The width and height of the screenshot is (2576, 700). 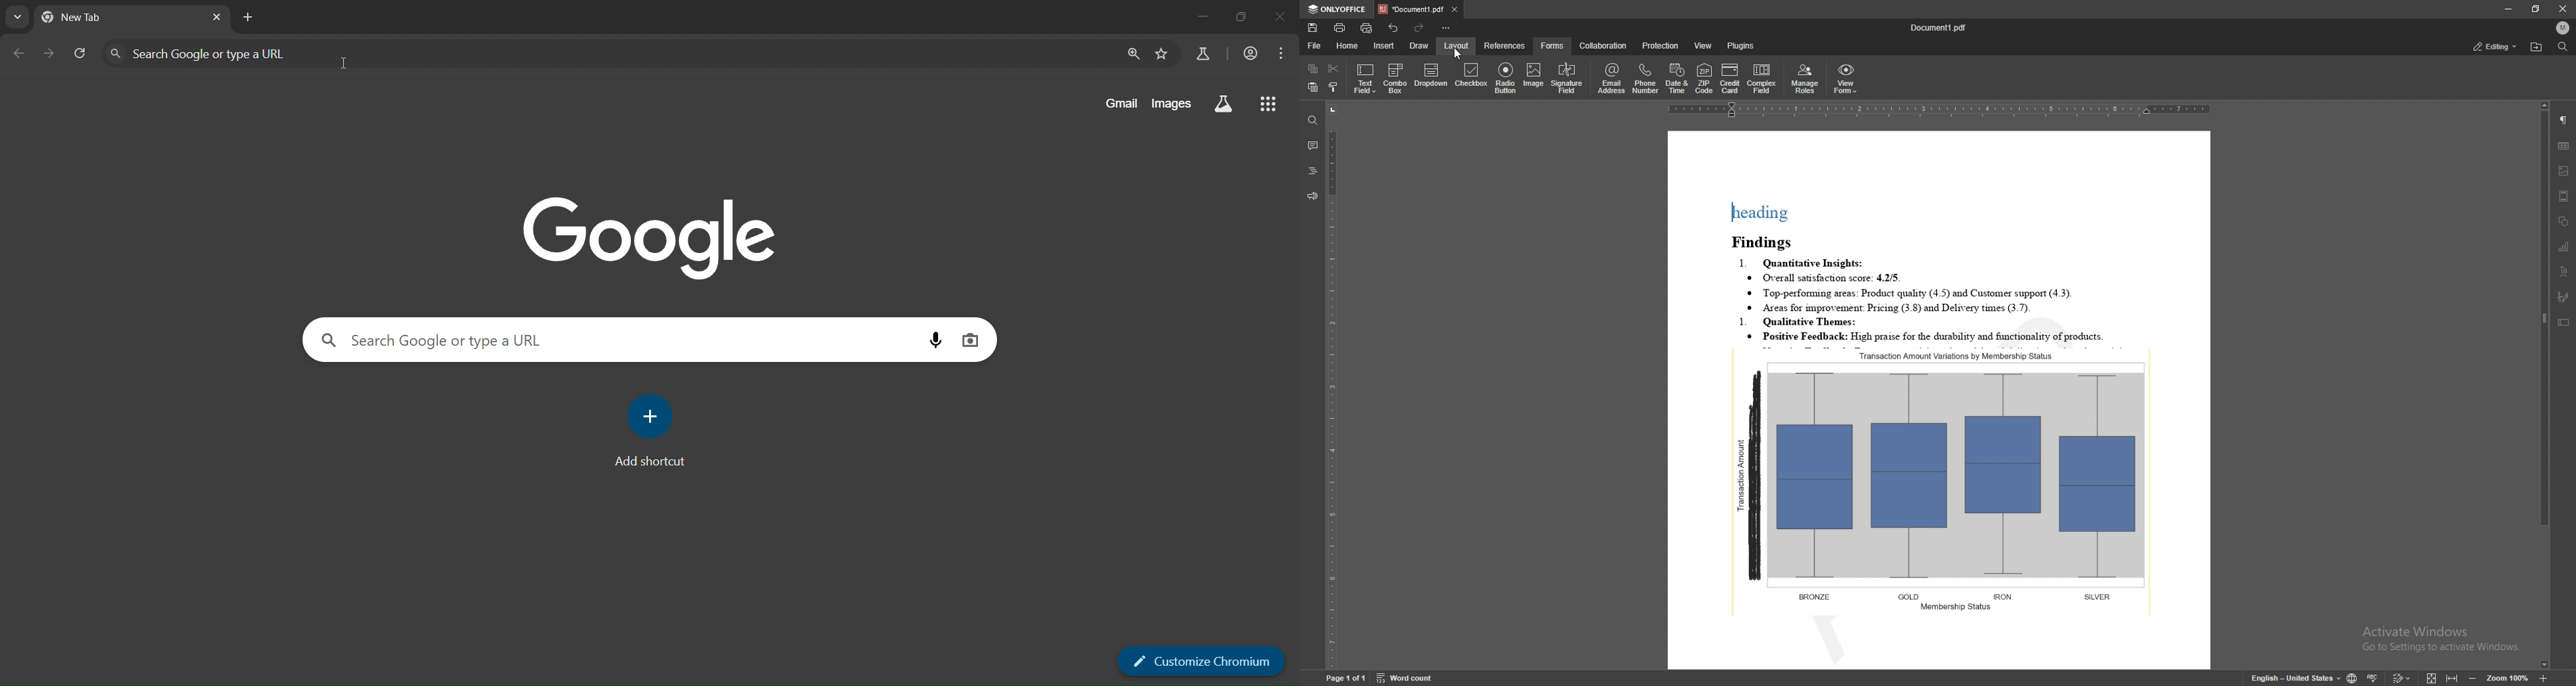 What do you see at coordinates (1364, 78) in the screenshot?
I see `text field` at bounding box center [1364, 78].